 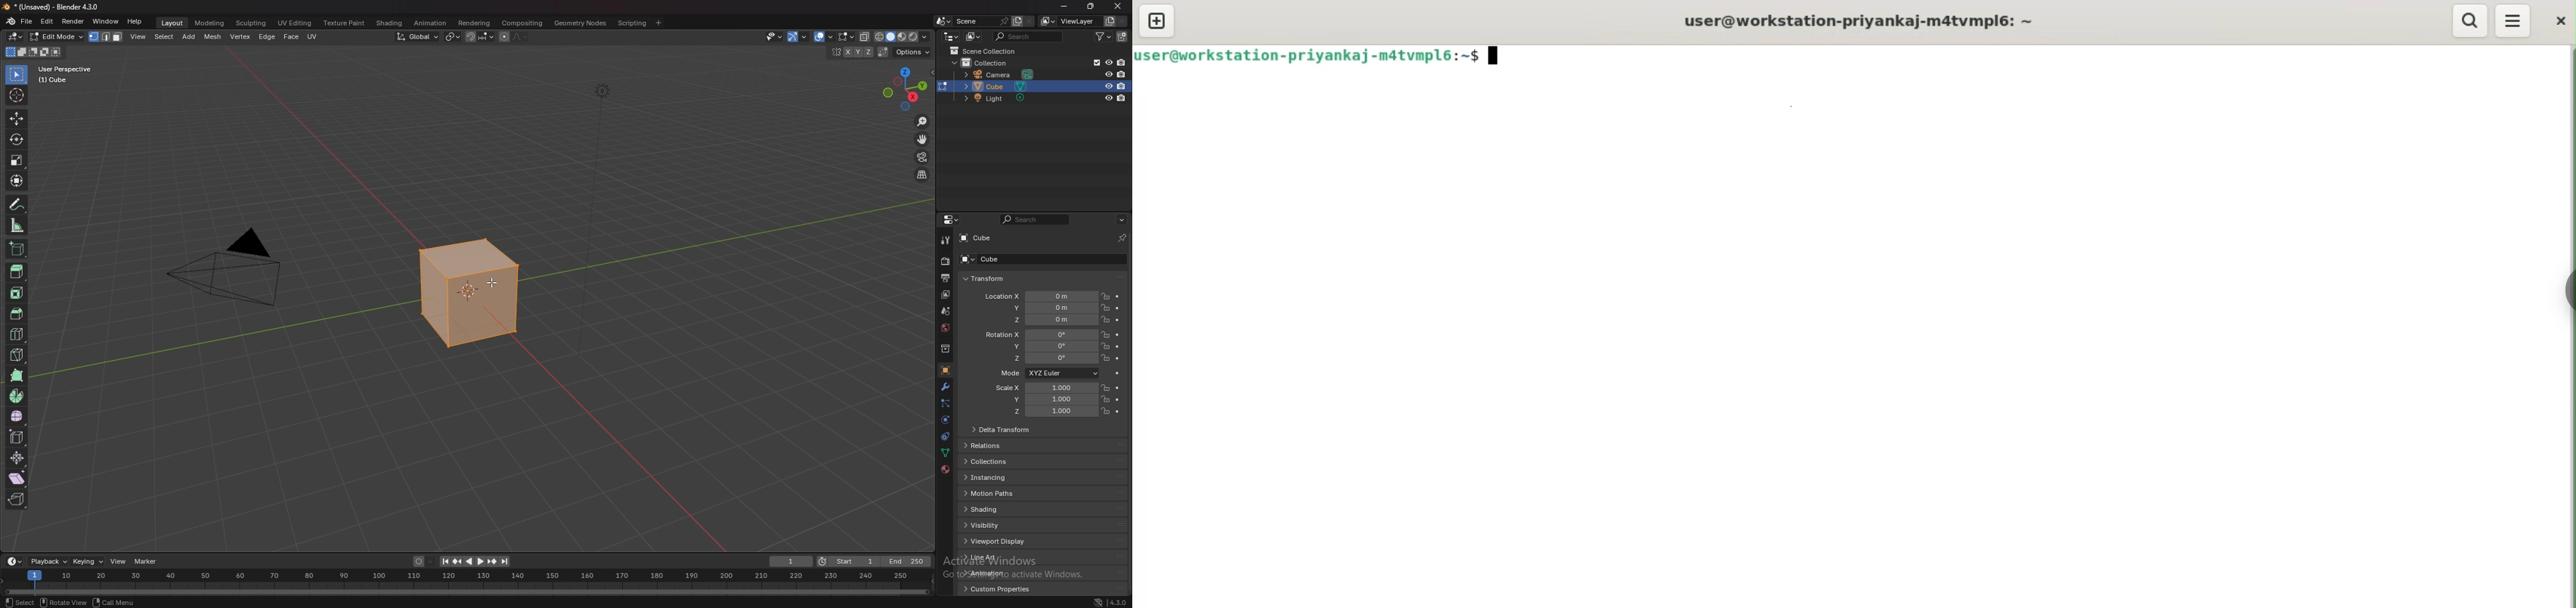 I want to click on editor type, so click(x=952, y=220).